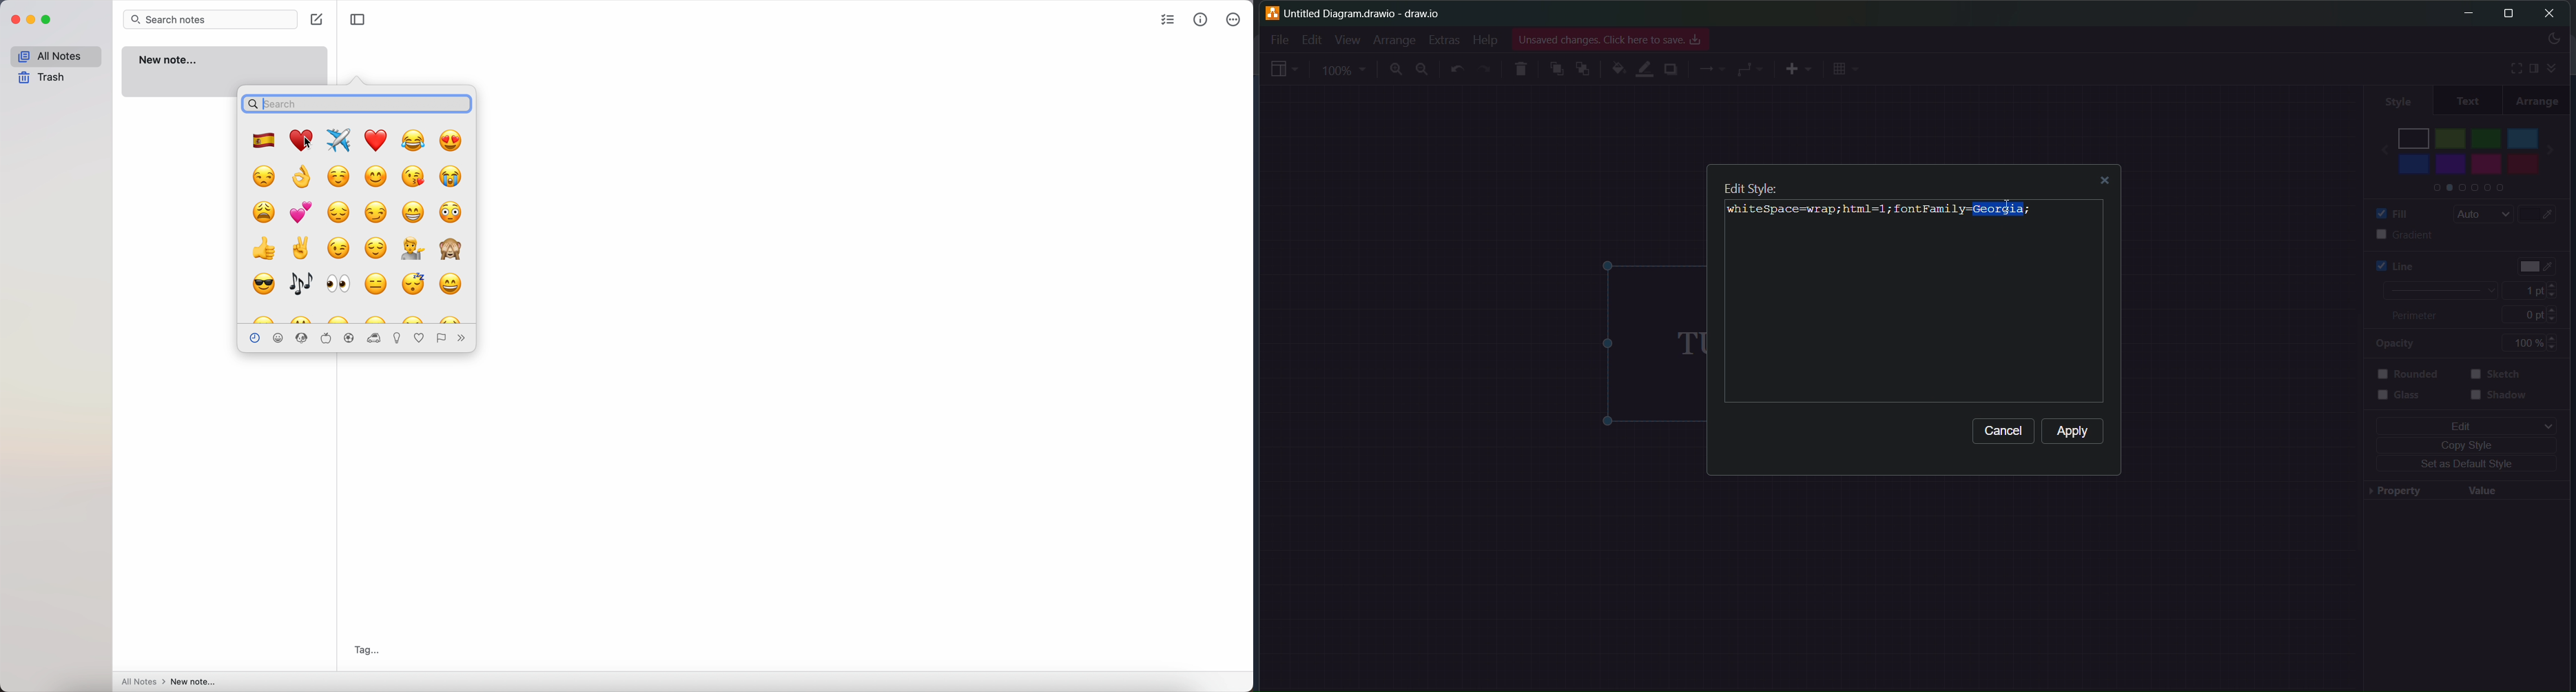  Describe the element at coordinates (2535, 291) in the screenshot. I see `1 pt` at that location.